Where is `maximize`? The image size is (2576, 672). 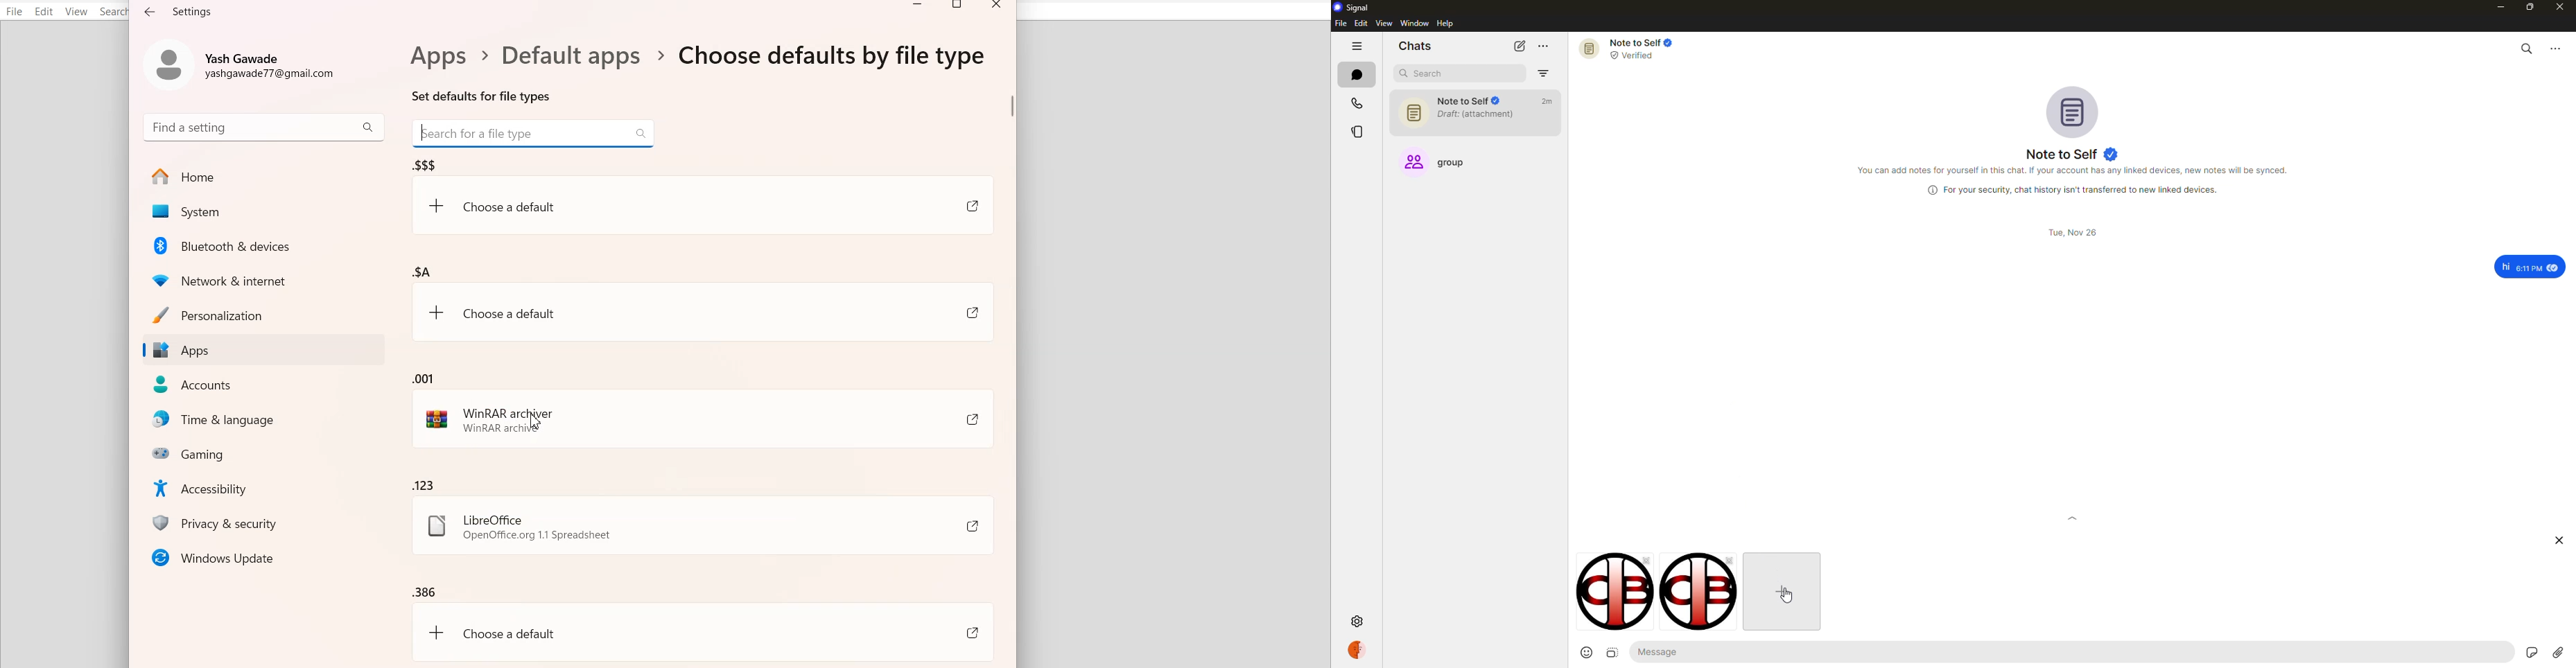 maximize is located at coordinates (2531, 10).